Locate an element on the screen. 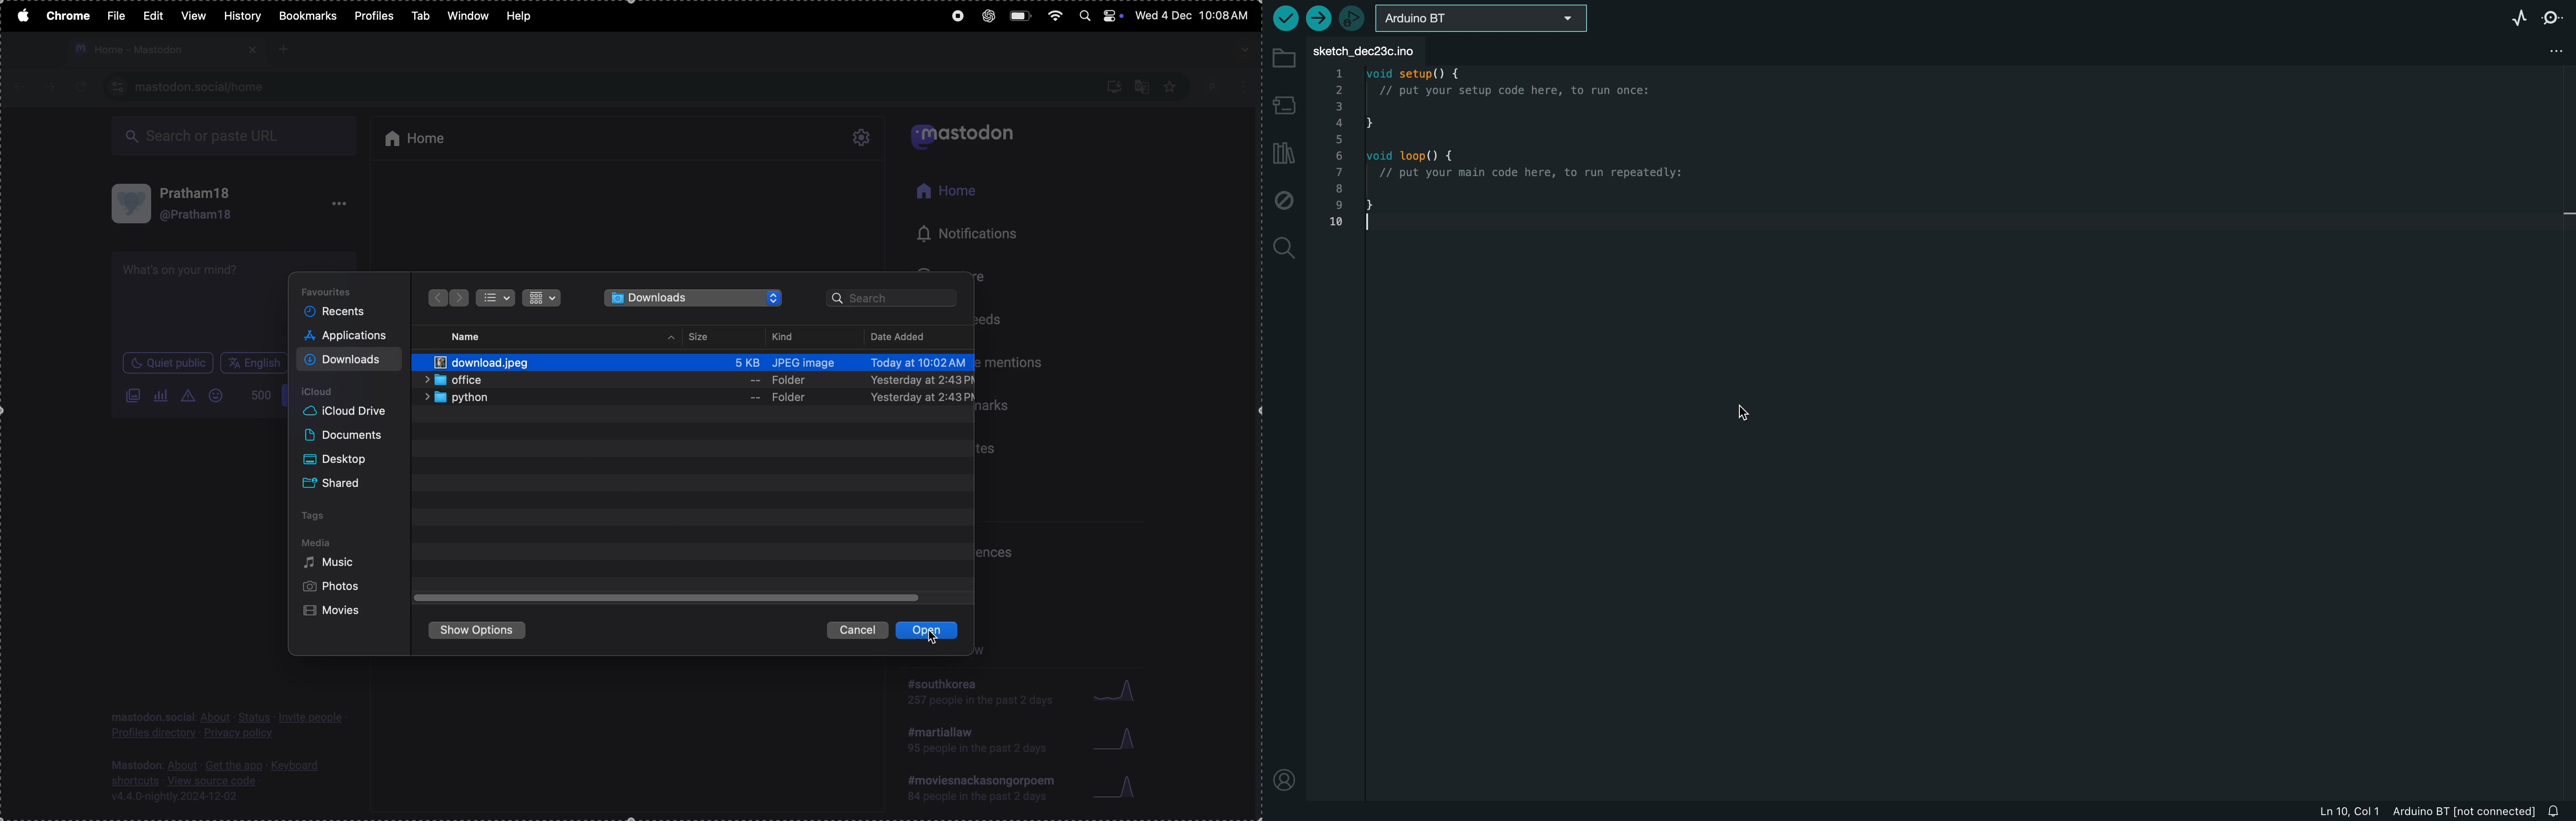 The image size is (2576, 840). record is located at coordinates (953, 18).